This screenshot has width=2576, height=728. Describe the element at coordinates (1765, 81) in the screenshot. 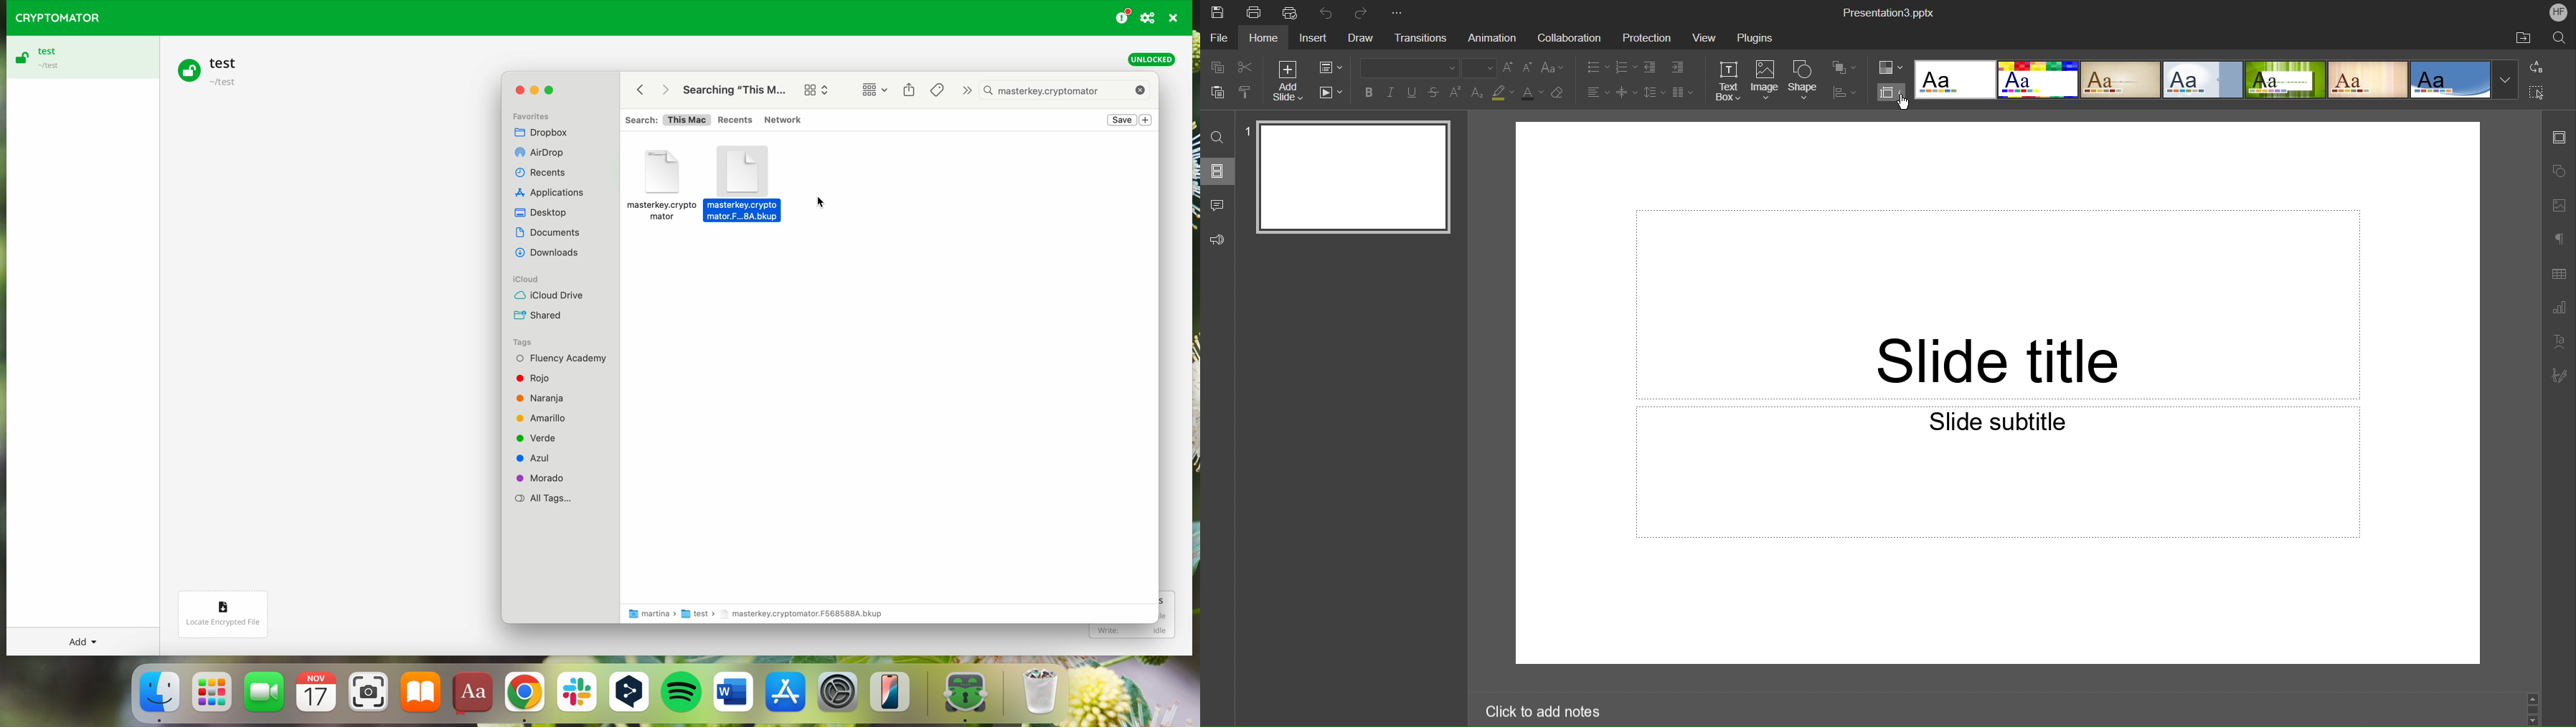

I see `Image` at that location.